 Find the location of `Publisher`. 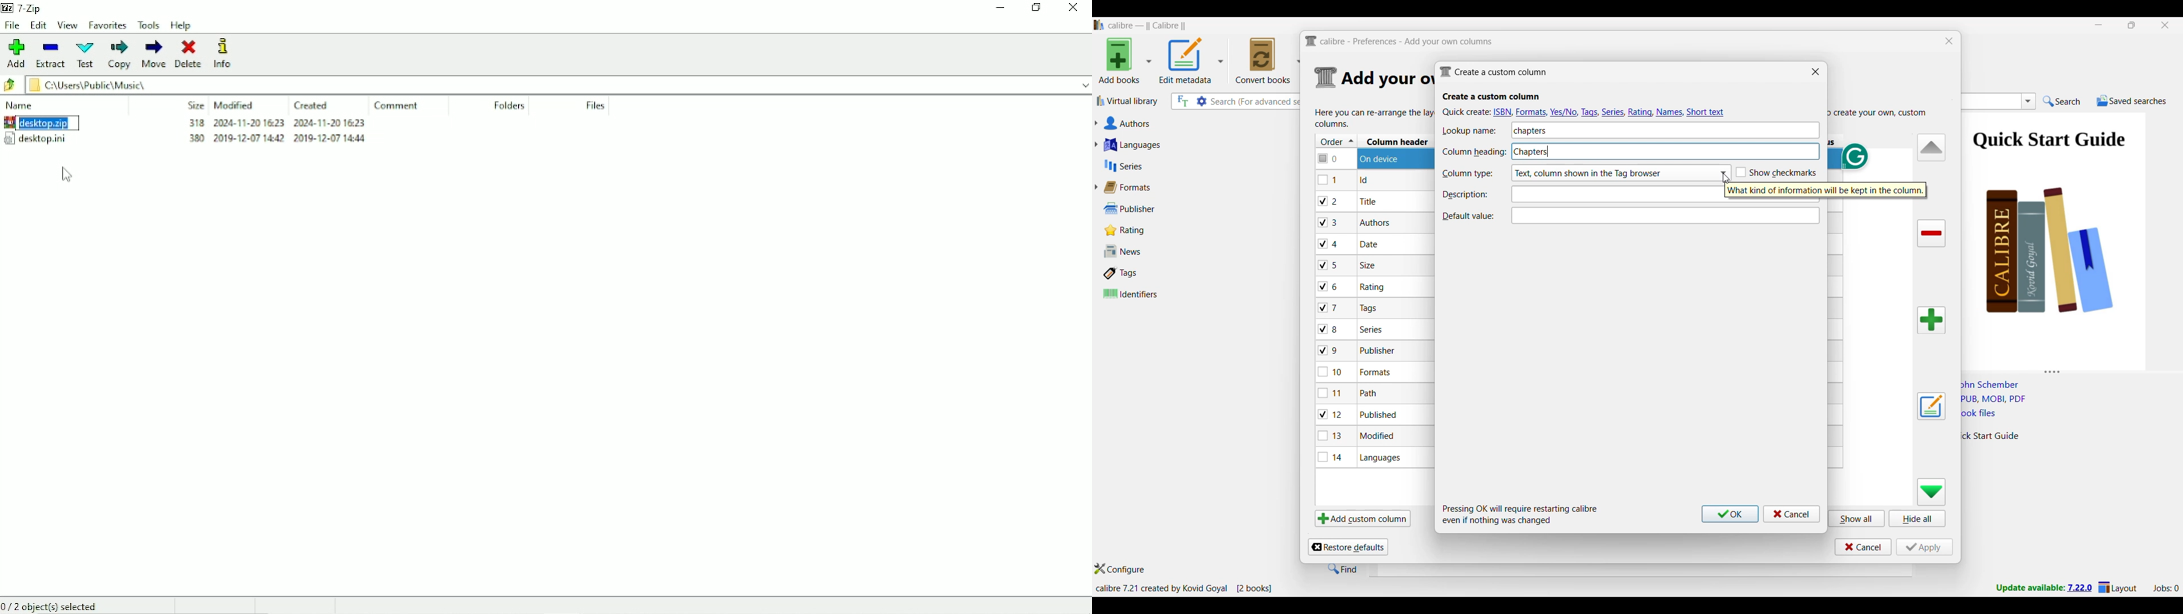

Publisher is located at coordinates (1143, 209).